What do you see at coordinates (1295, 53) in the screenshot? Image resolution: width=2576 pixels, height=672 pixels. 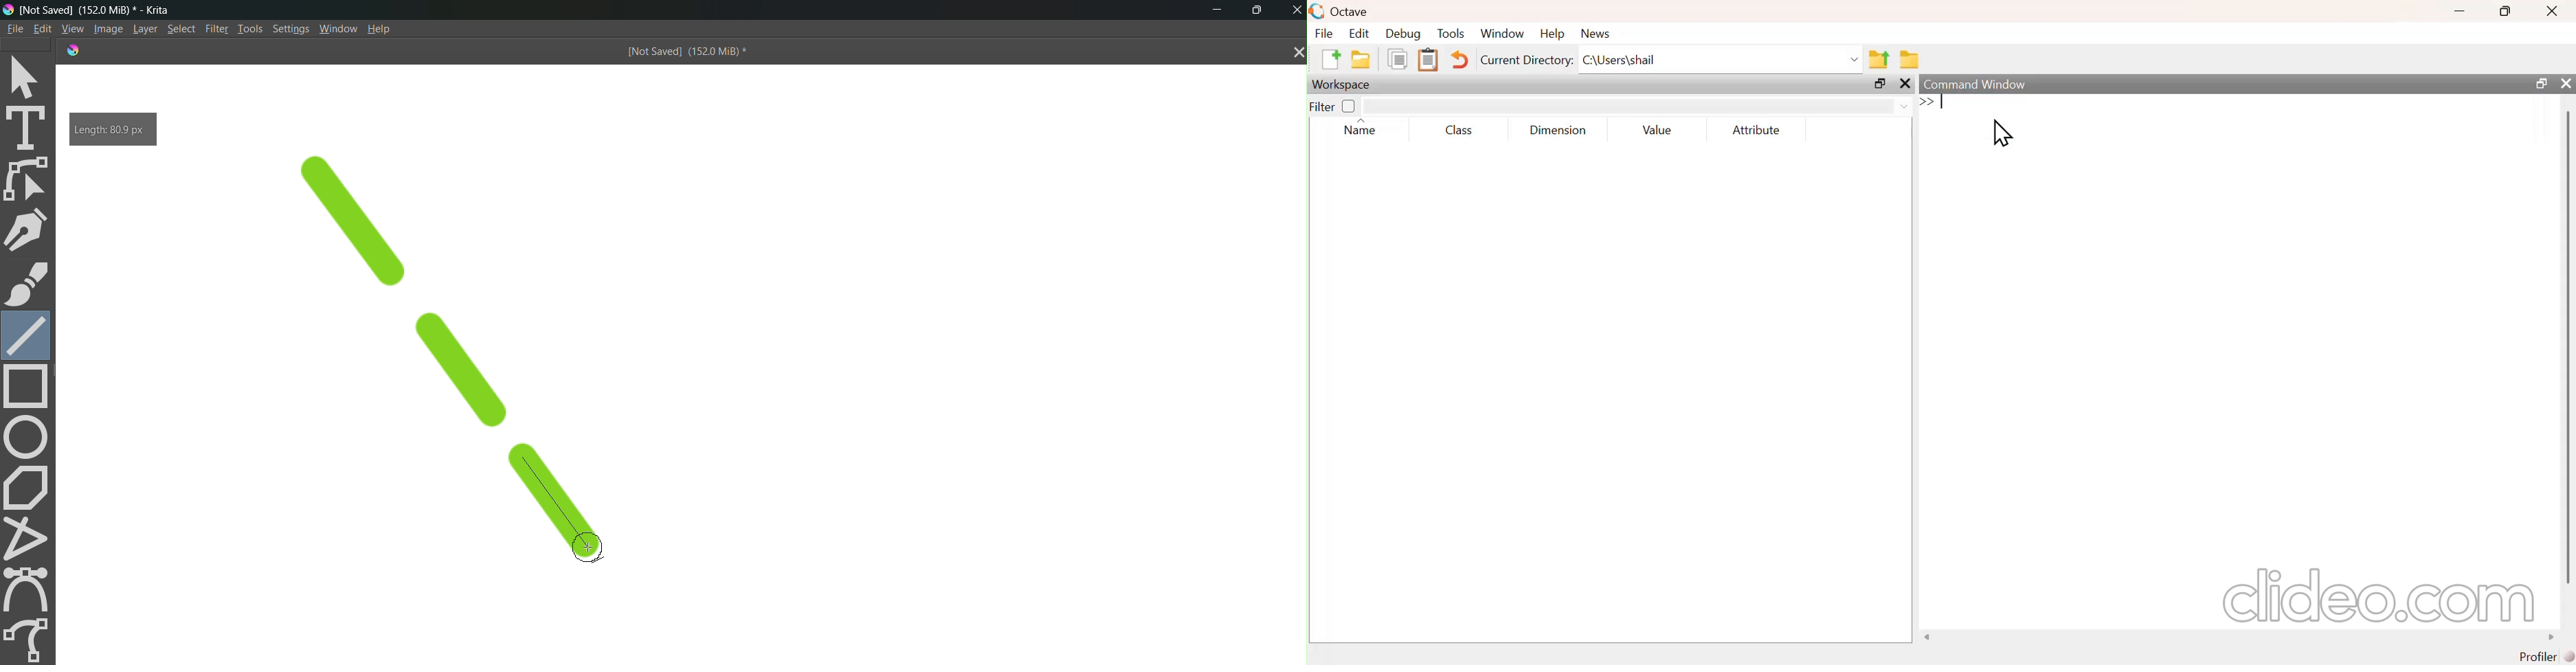 I see `close tab` at bounding box center [1295, 53].